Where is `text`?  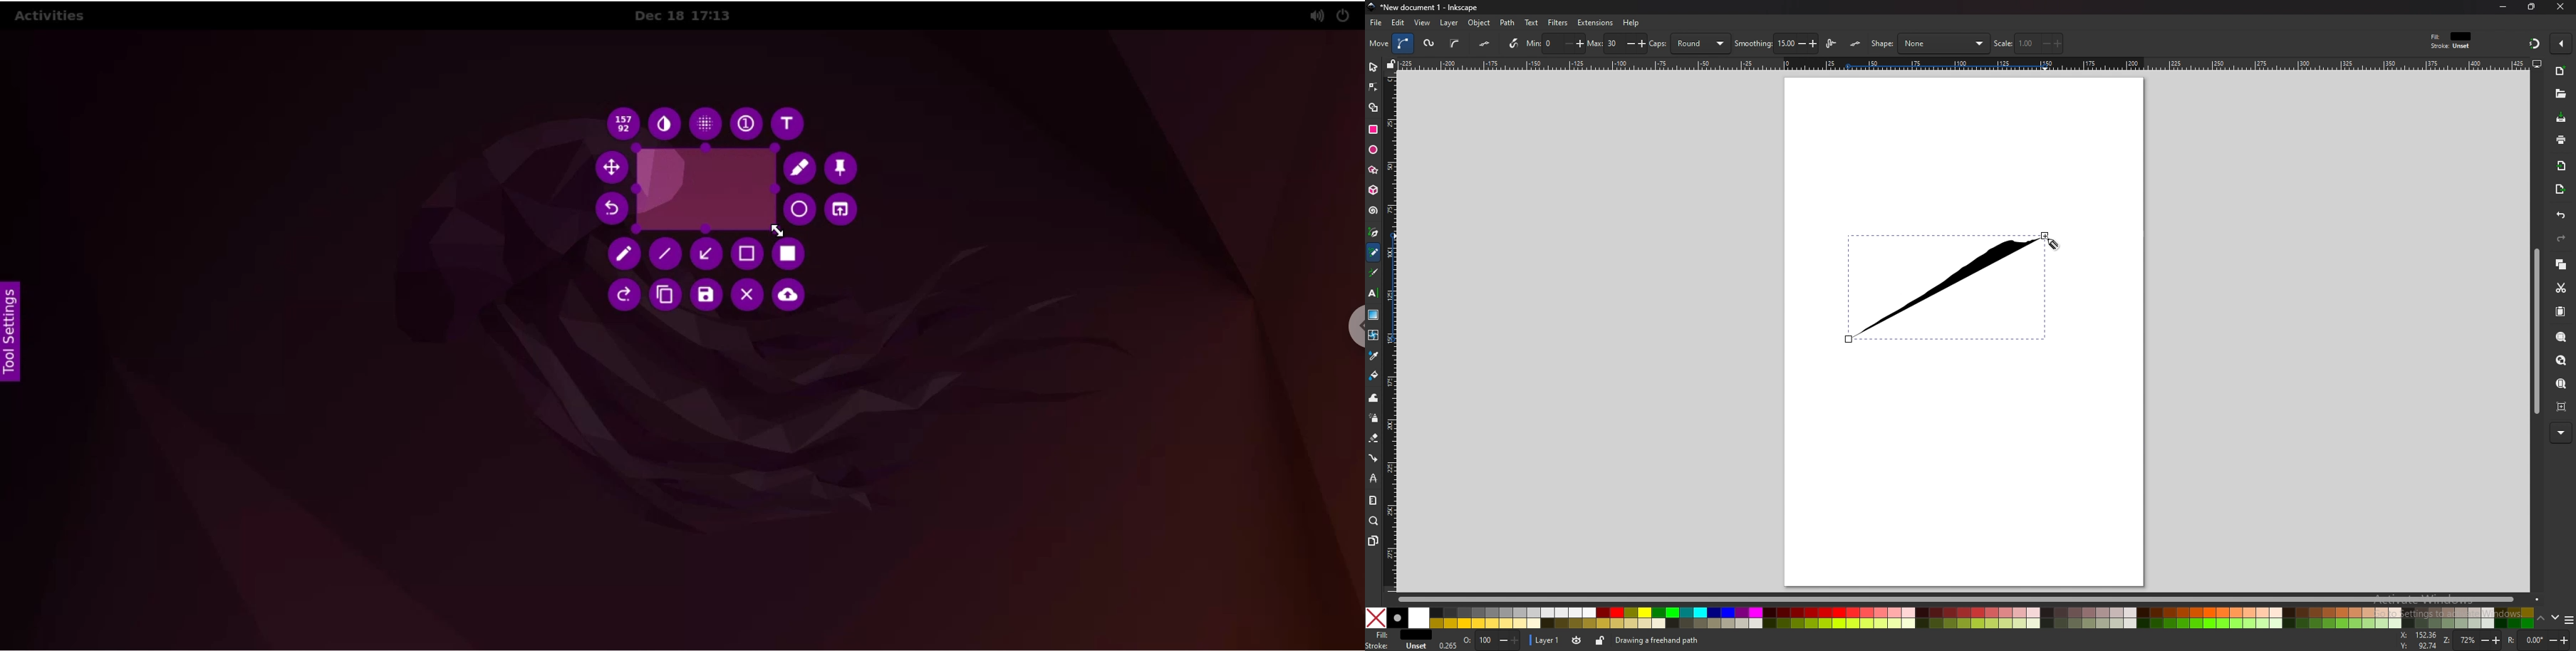 text is located at coordinates (1532, 23).